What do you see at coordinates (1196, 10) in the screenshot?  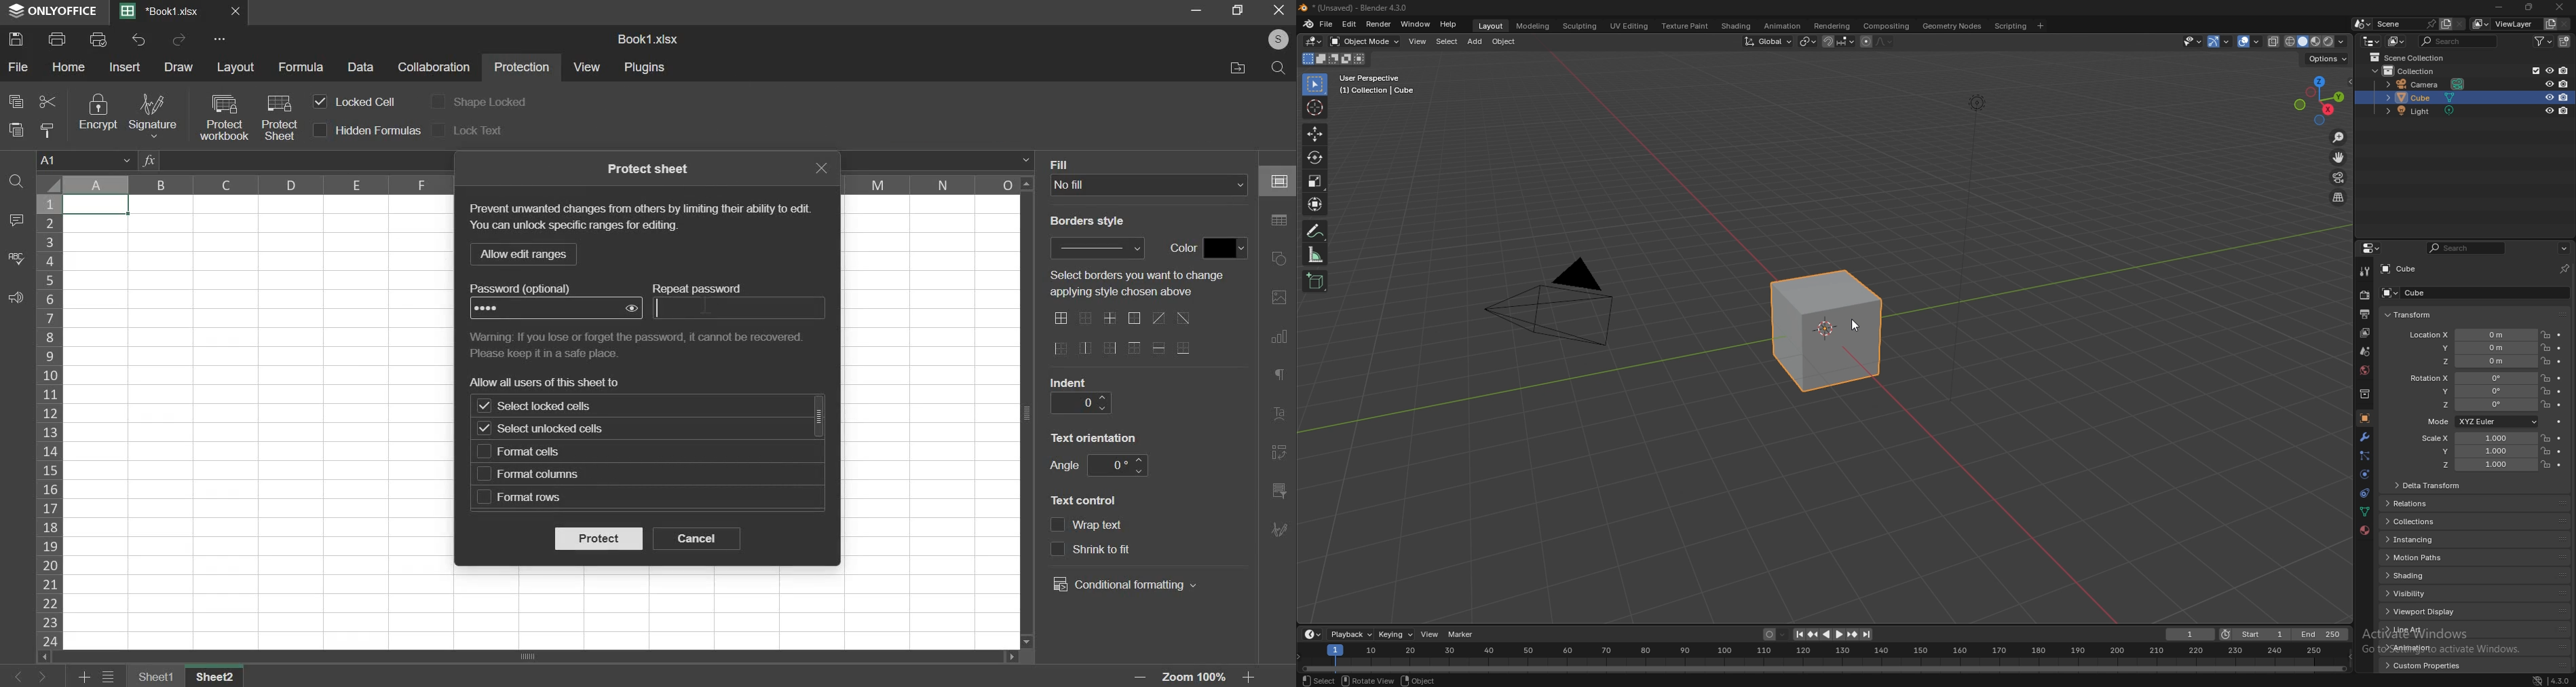 I see `Restore down` at bounding box center [1196, 10].